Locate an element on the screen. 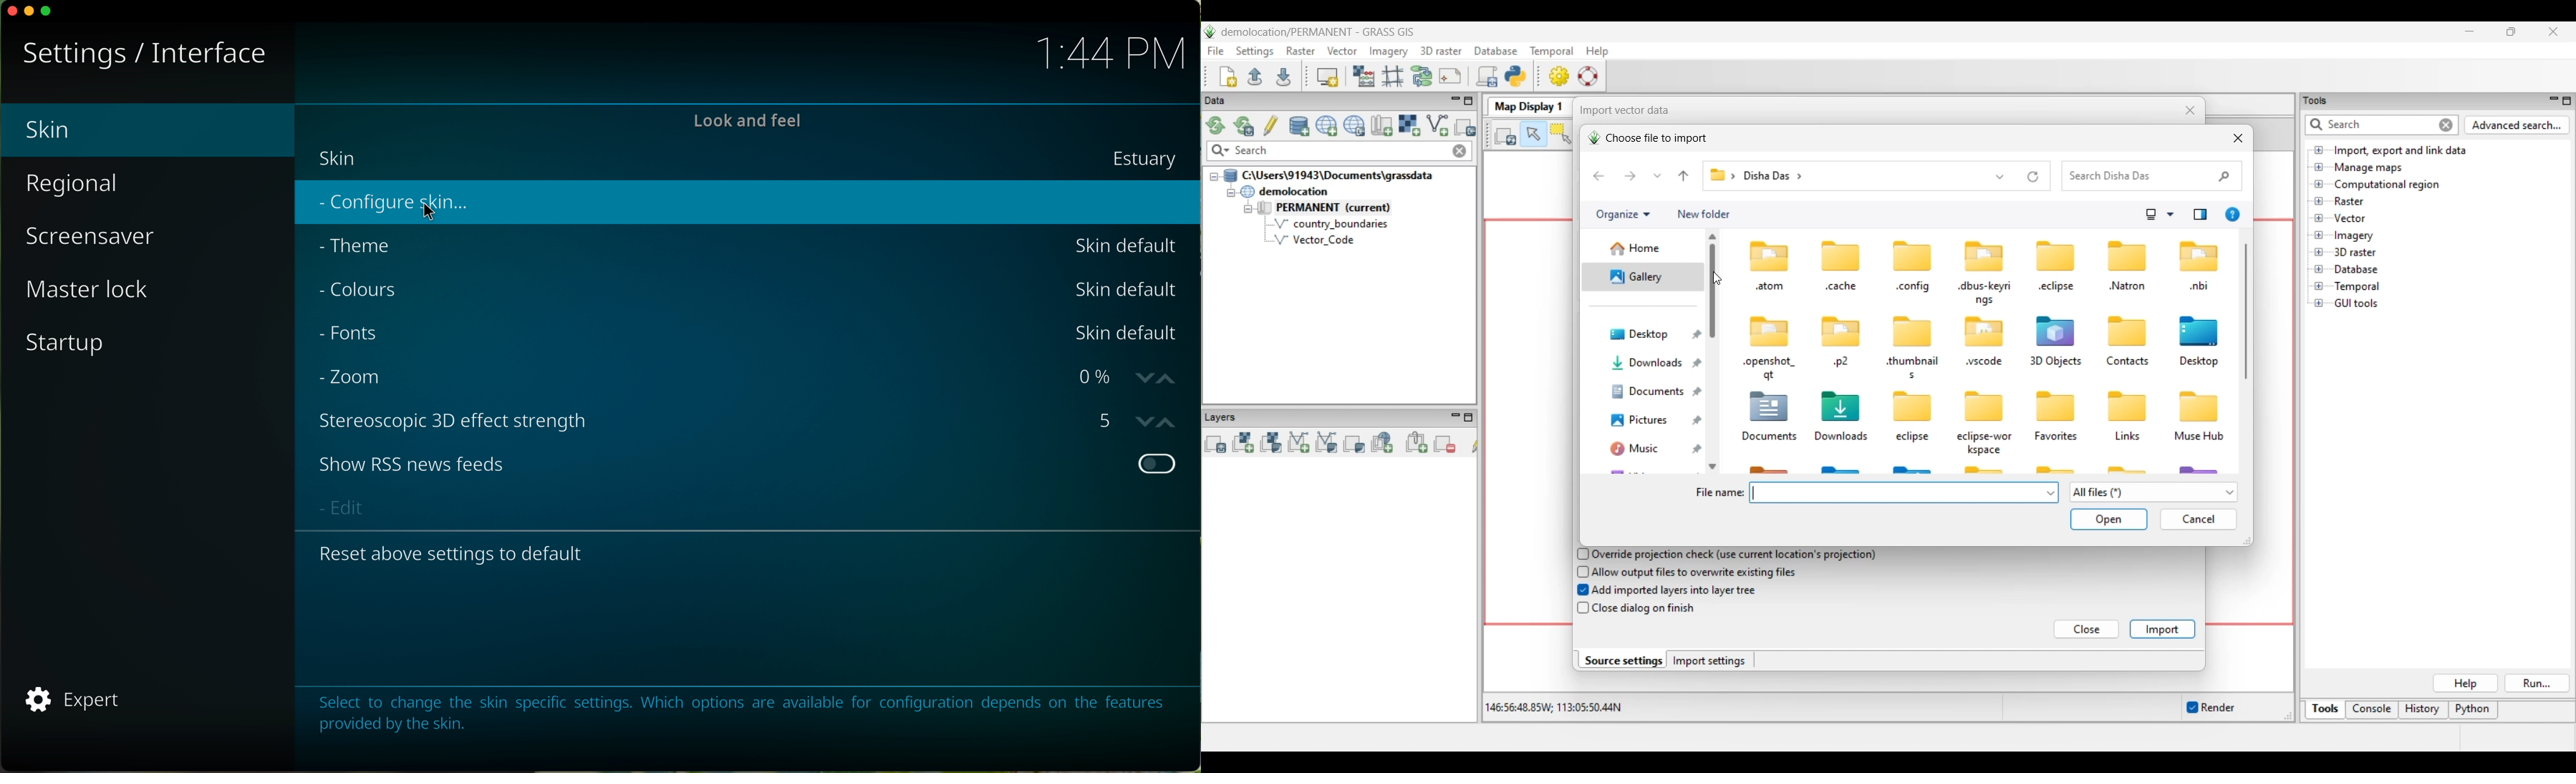 The height and width of the screenshot is (784, 2576). theme is located at coordinates (360, 248).